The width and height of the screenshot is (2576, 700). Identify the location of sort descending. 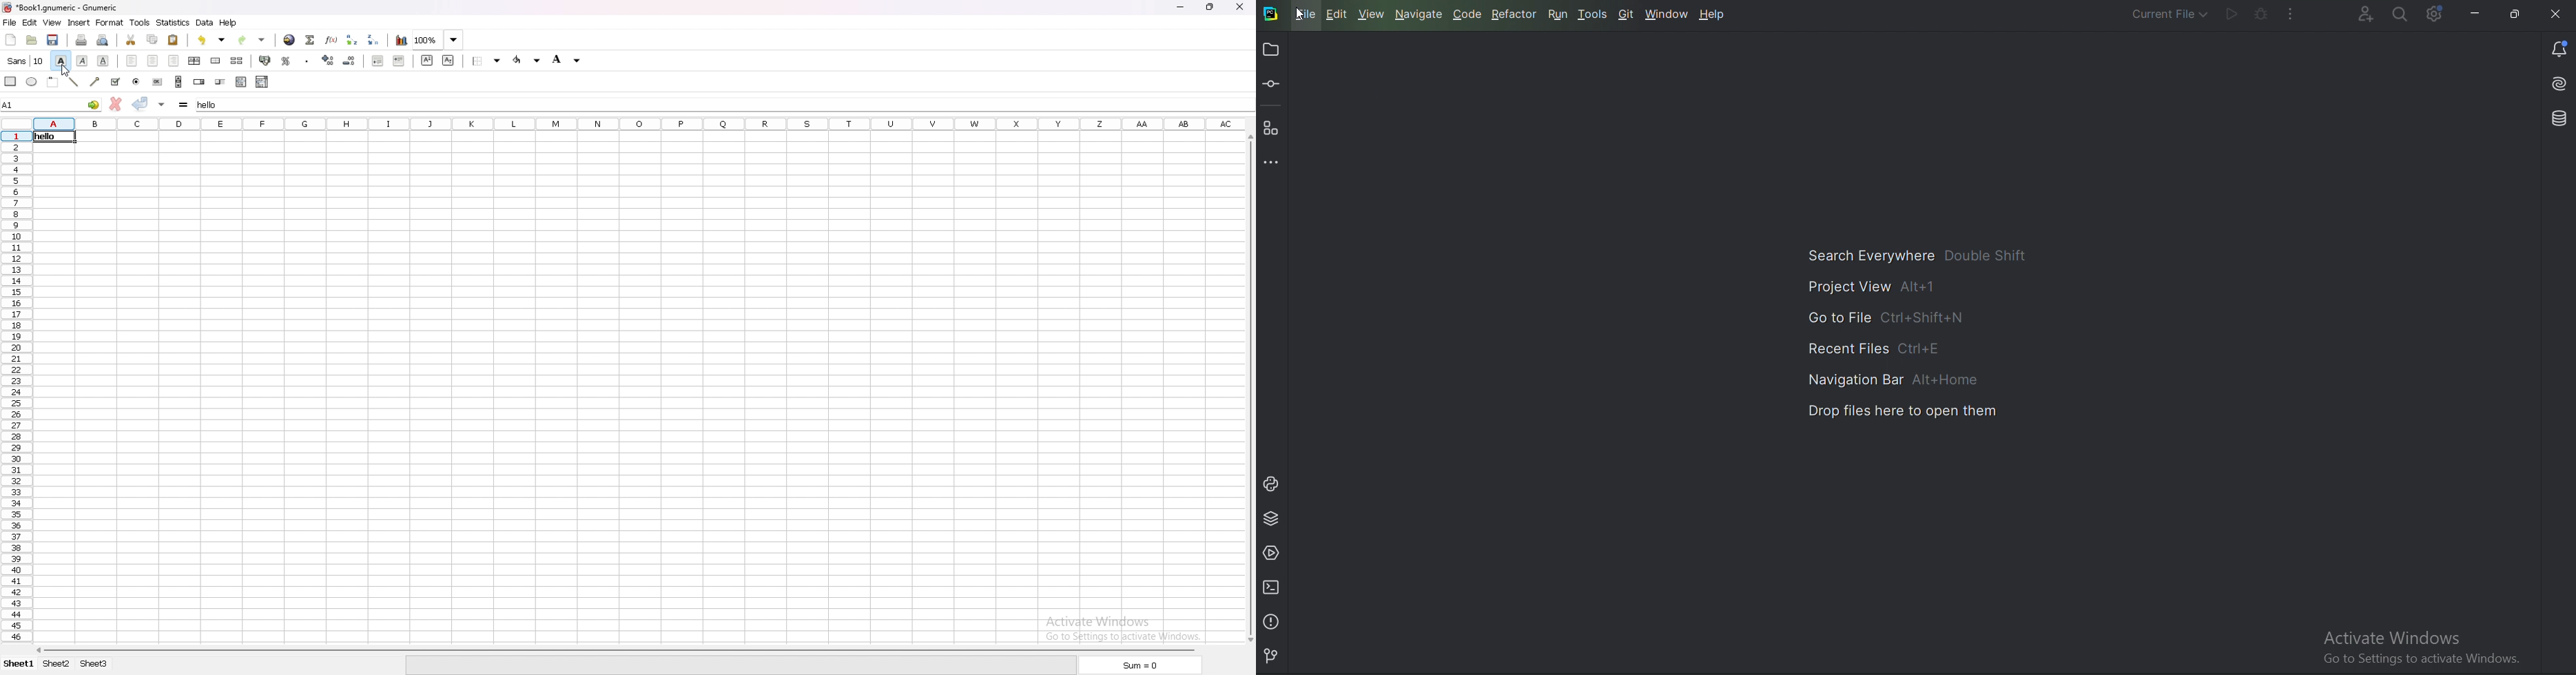
(372, 40).